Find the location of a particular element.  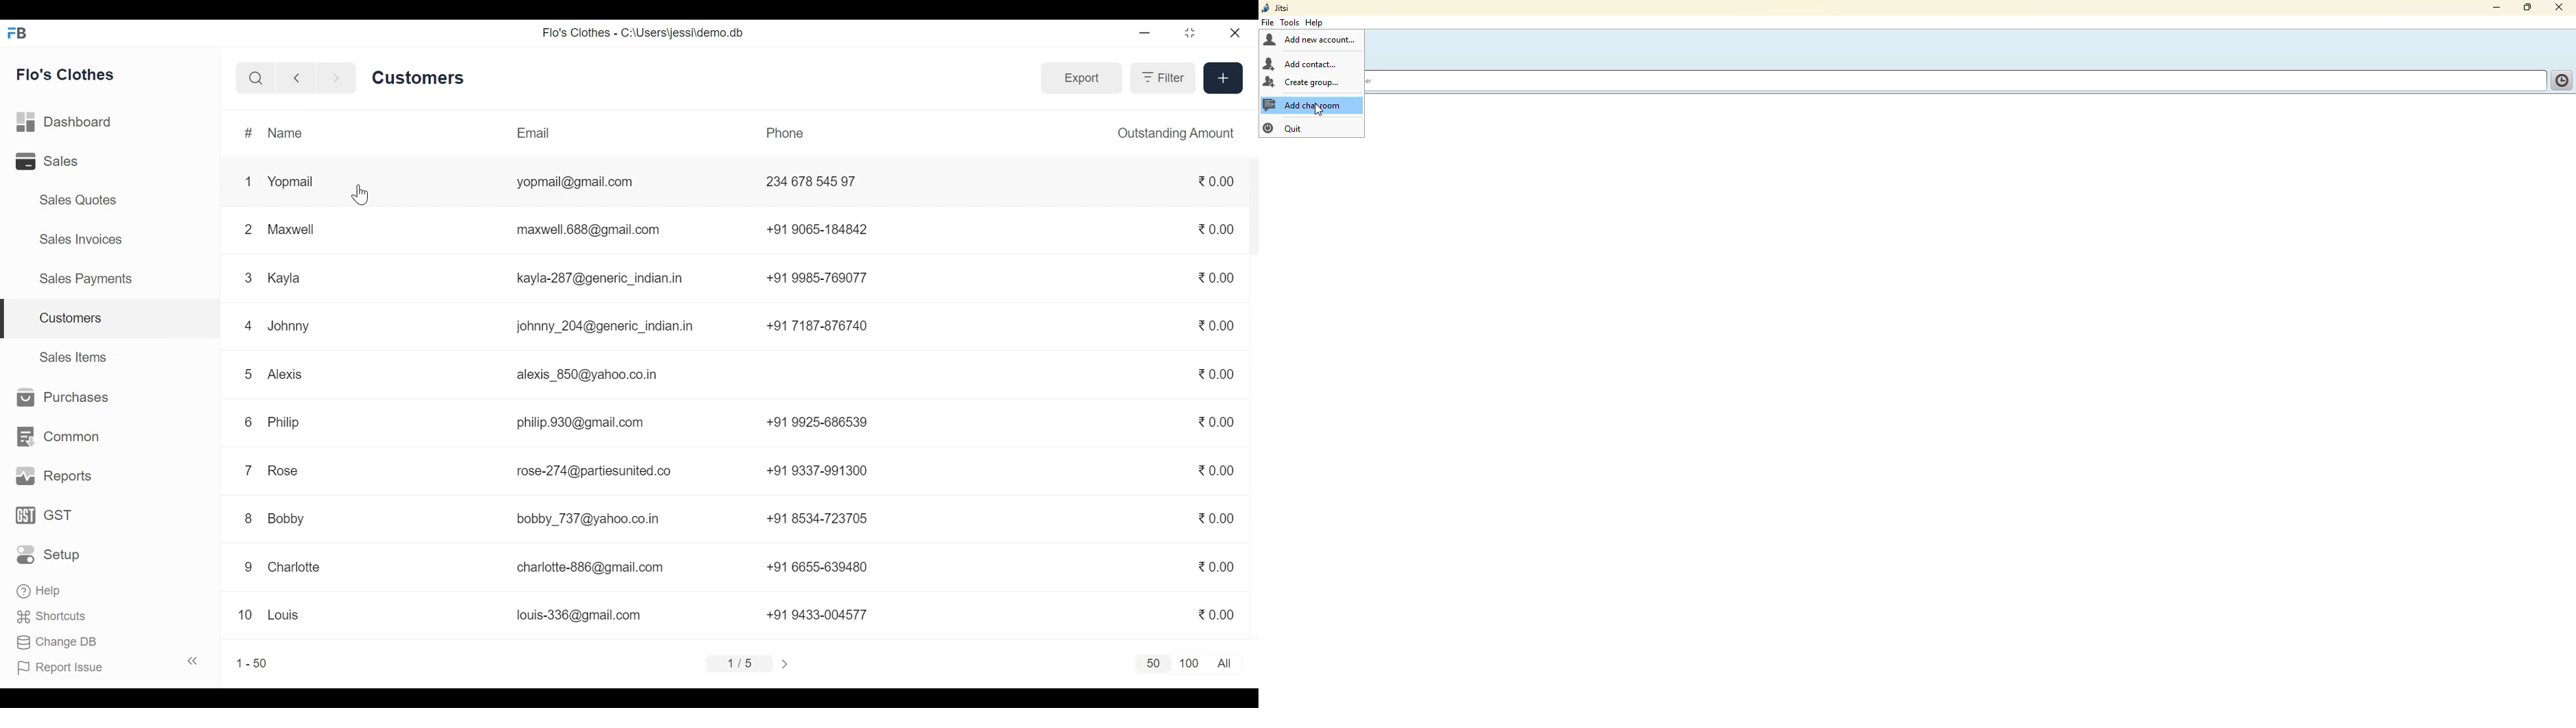

Export is located at coordinates (1081, 79).